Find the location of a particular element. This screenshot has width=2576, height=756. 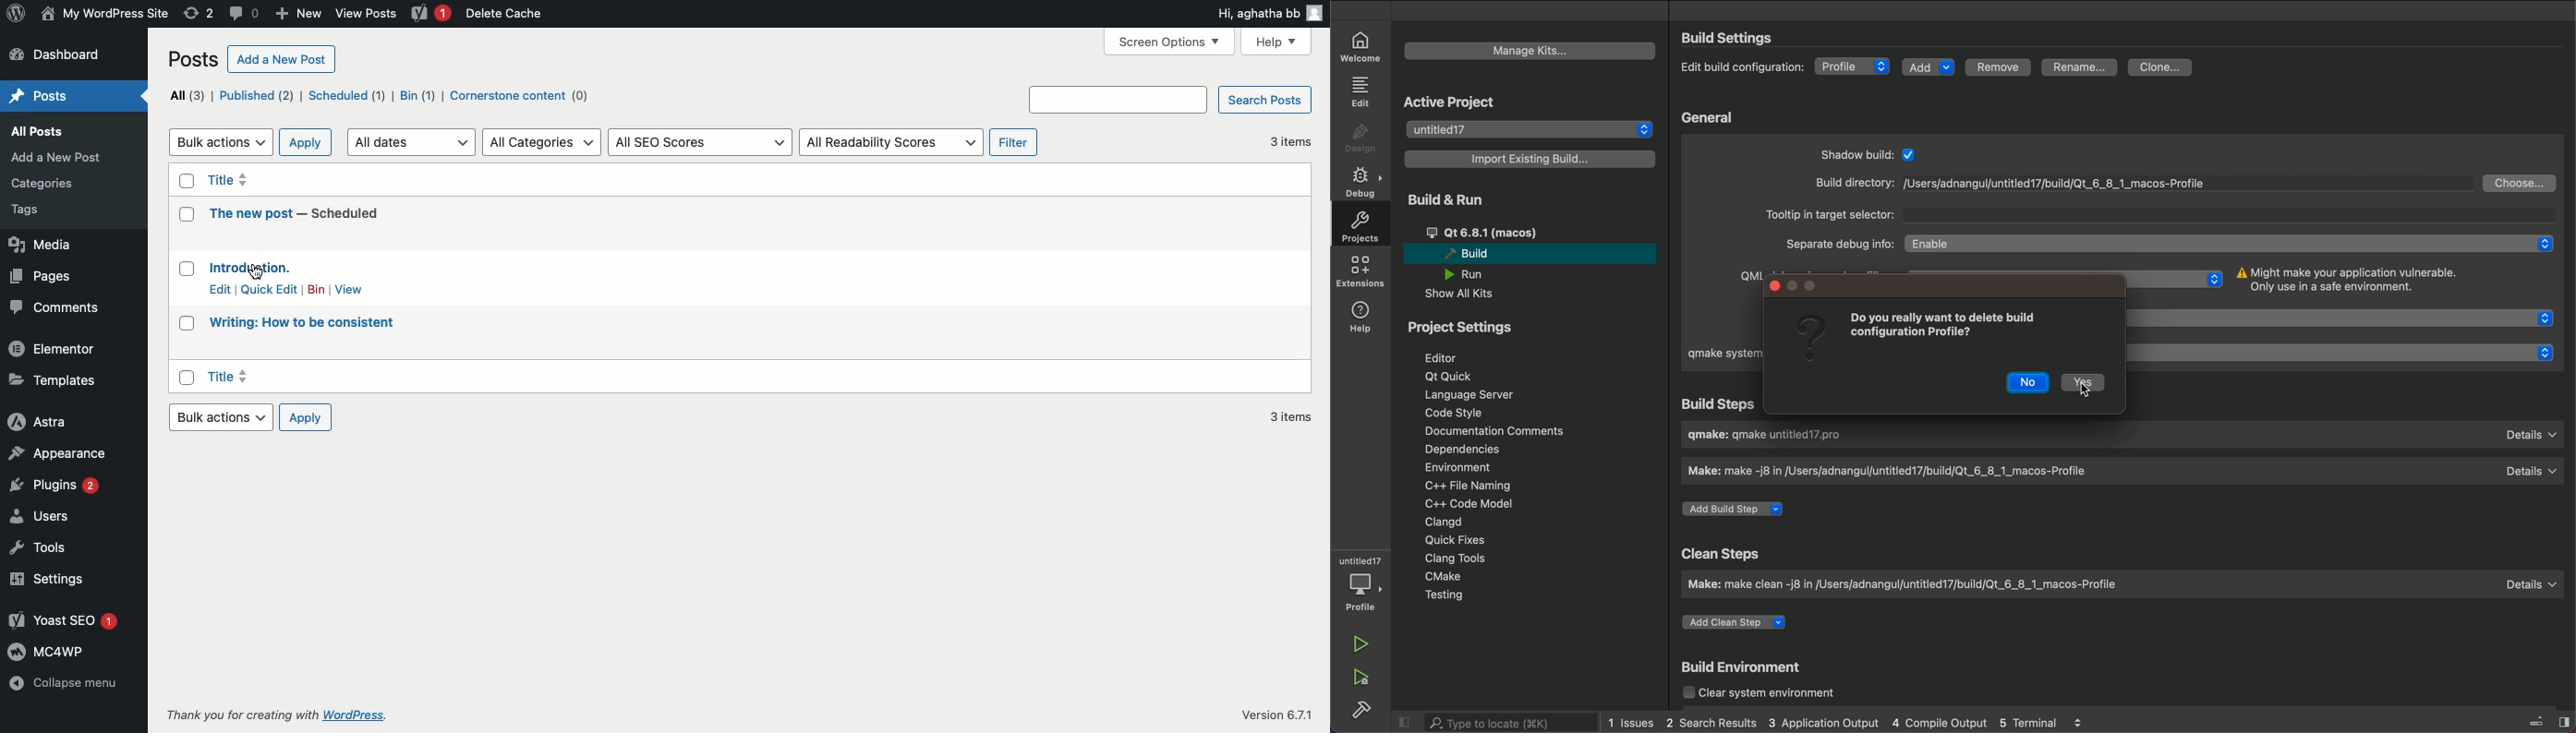

All is located at coordinates (186, 97).